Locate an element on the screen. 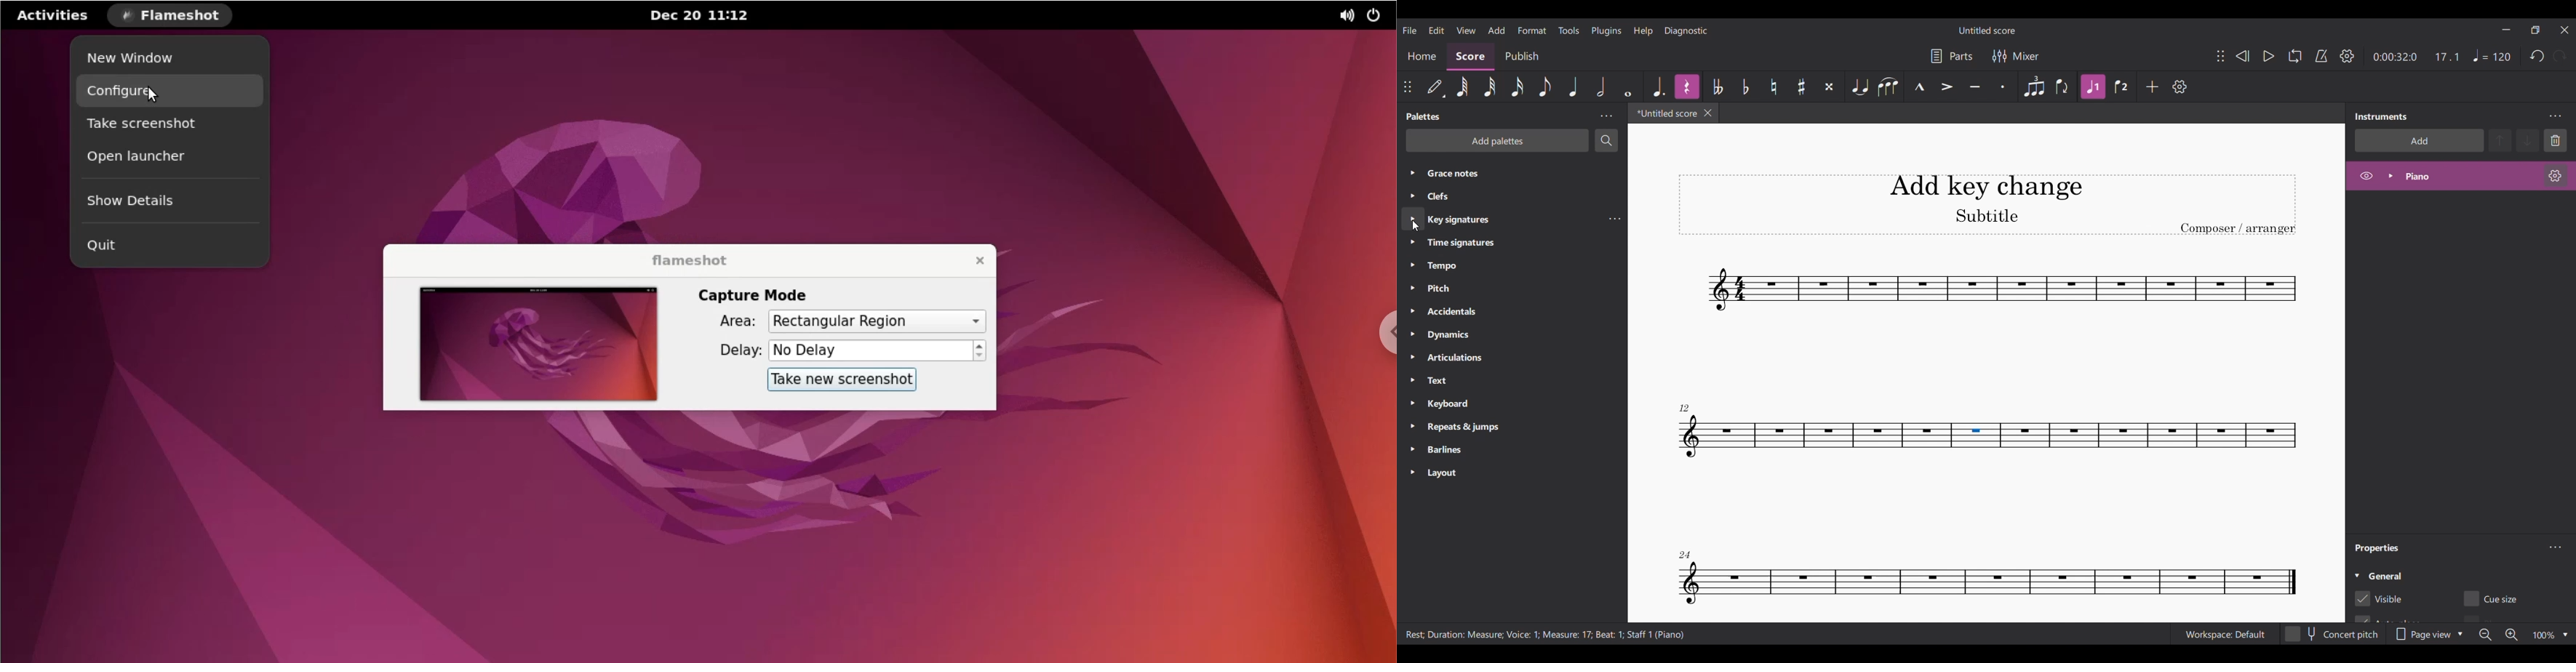 The height and width of the screenshot is (672, 2576). power controls is located at coordinates (1376, 17).